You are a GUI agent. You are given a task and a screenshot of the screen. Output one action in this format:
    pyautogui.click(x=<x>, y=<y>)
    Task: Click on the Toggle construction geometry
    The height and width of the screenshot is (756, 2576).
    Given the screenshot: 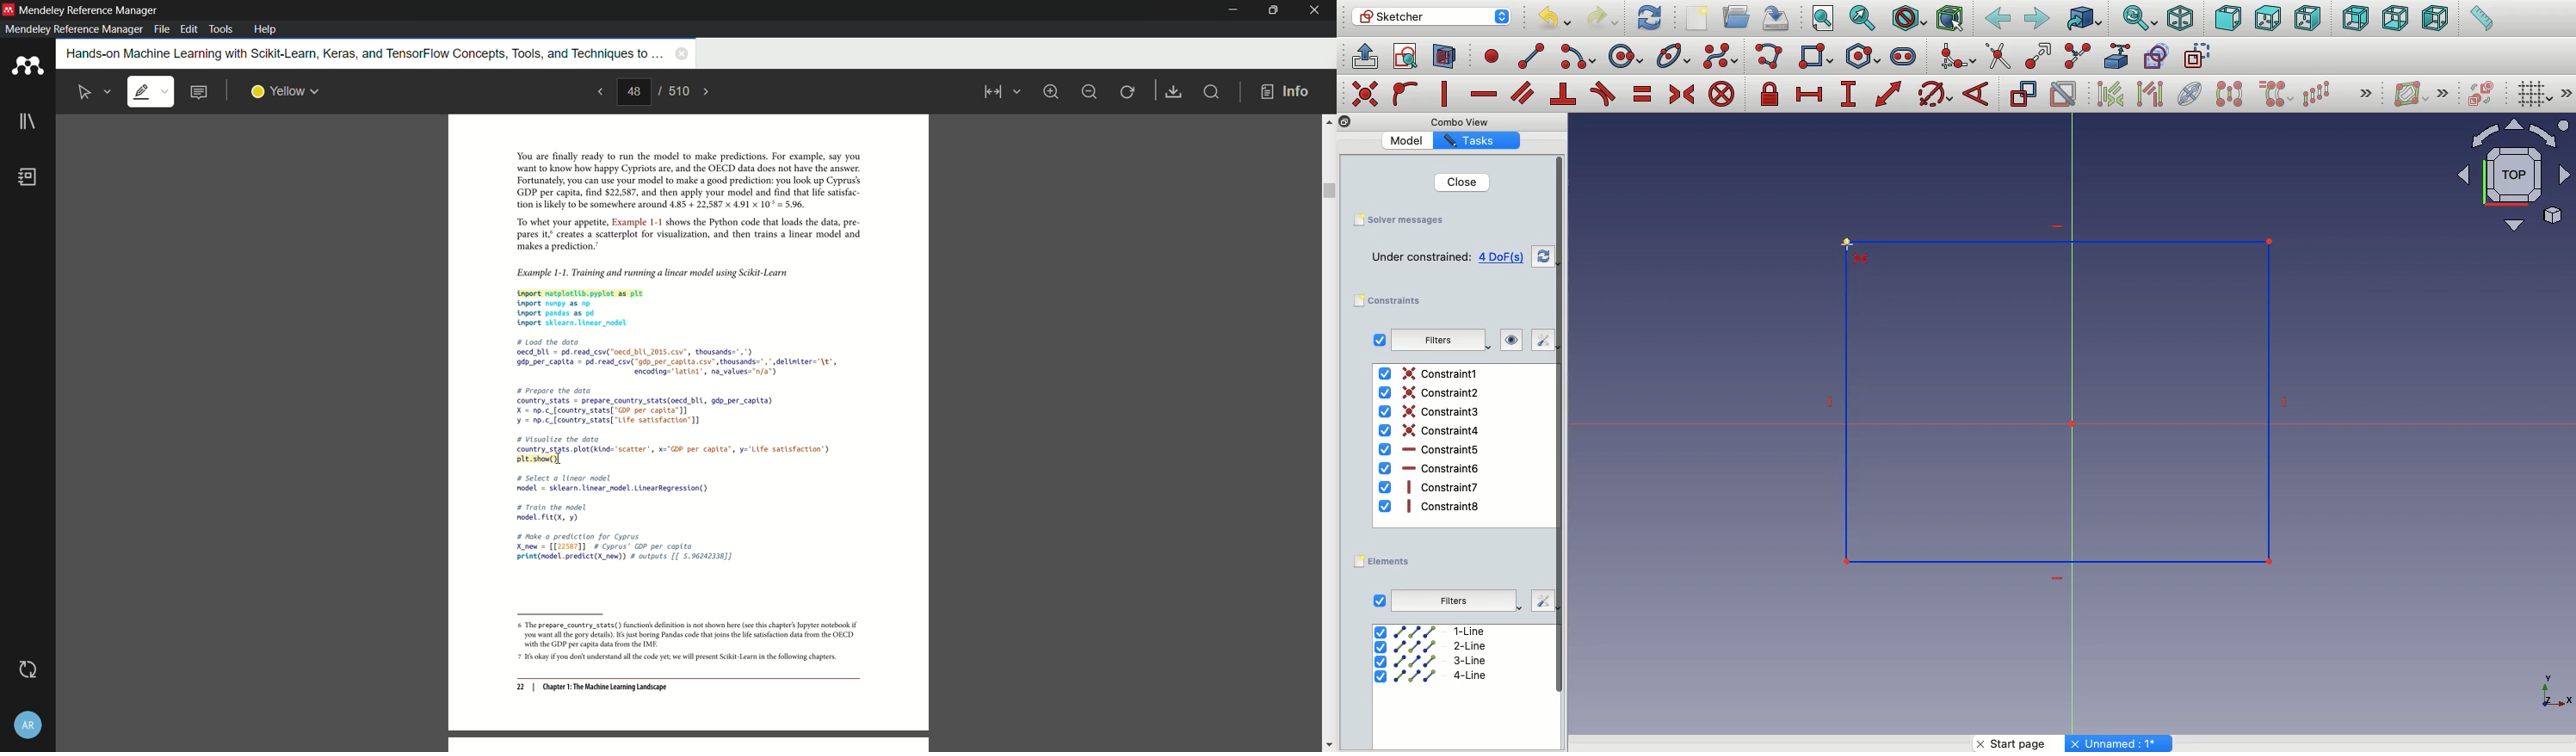 What is the action you would take?
    pyautogui.click(x=2198, y=55)
    